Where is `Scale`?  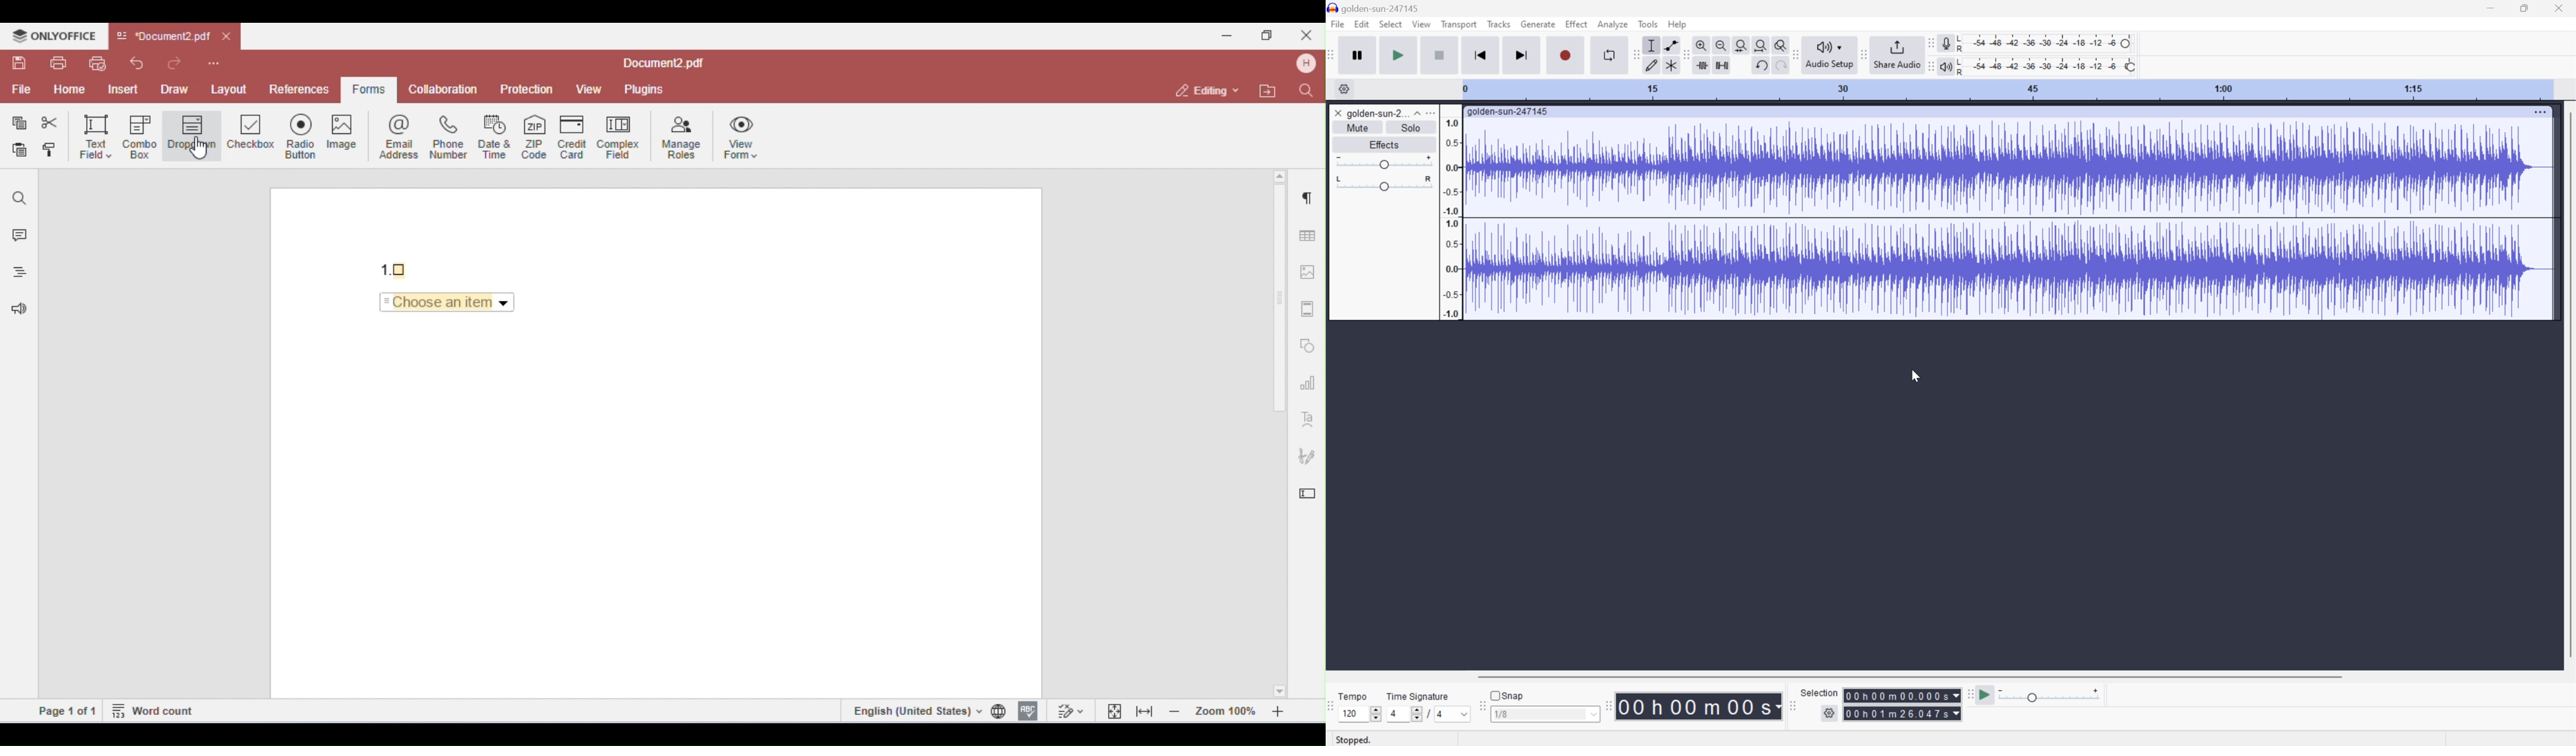
Scale is located at coordinates (2007, 90).